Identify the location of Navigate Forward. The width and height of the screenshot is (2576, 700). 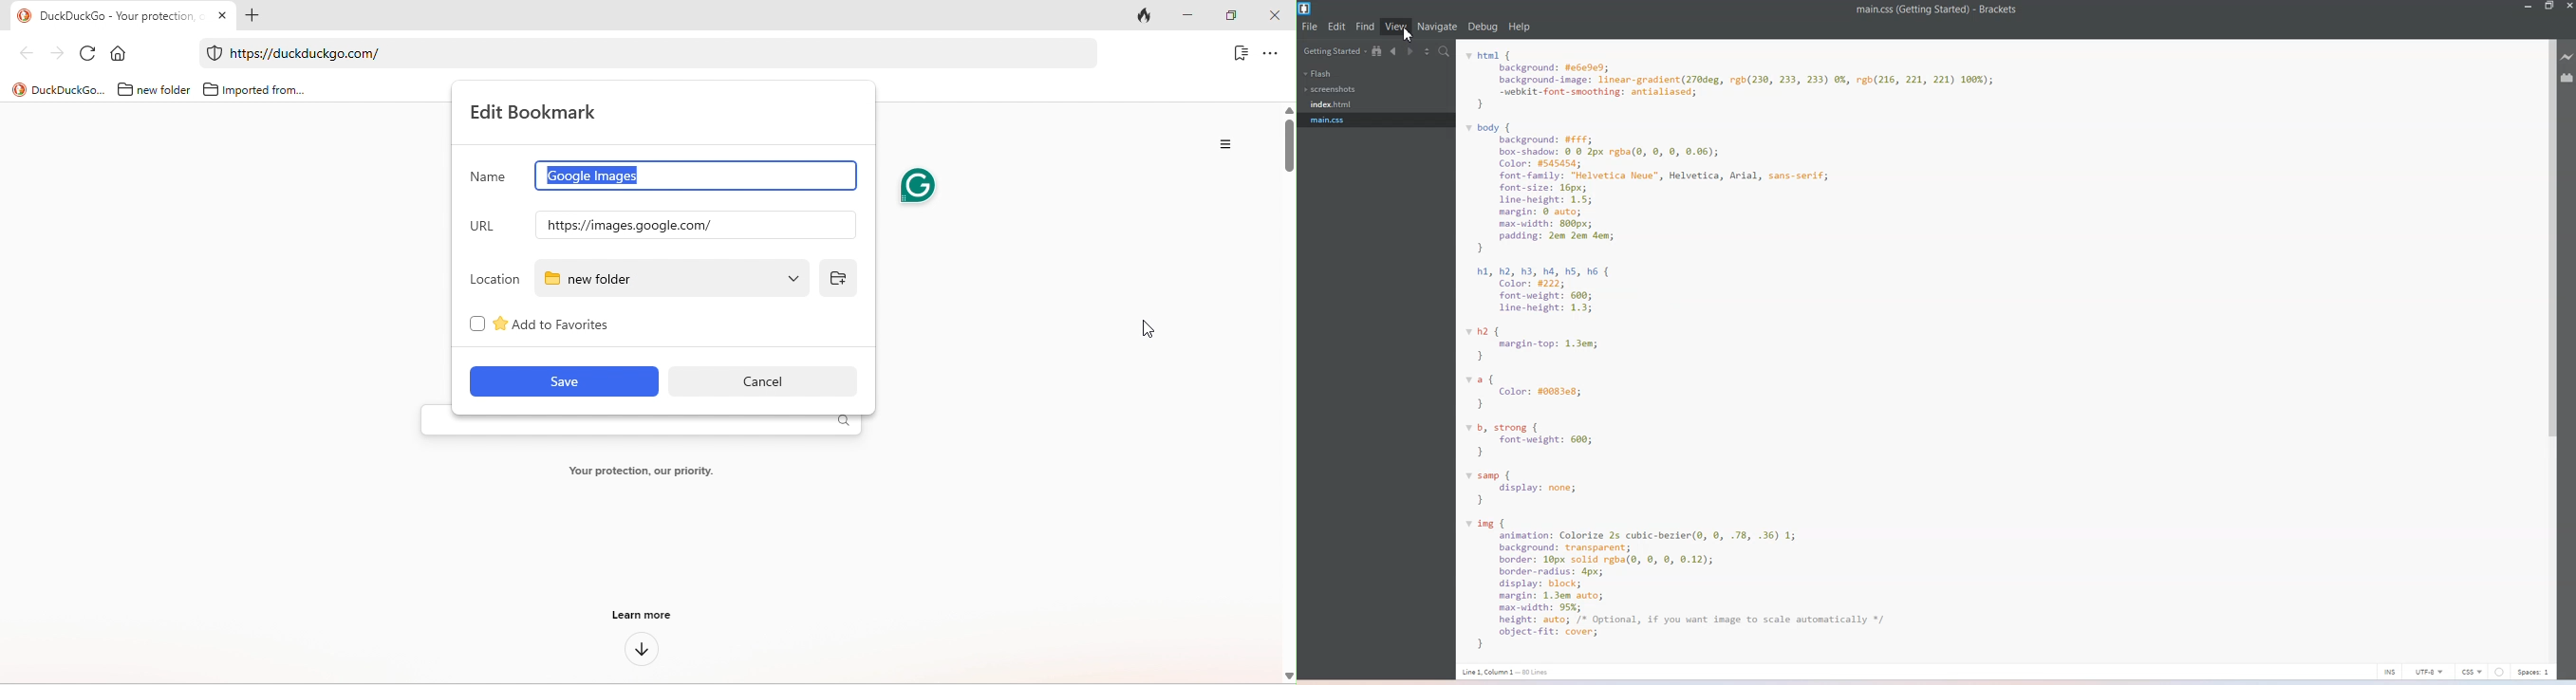
(1411, 51).